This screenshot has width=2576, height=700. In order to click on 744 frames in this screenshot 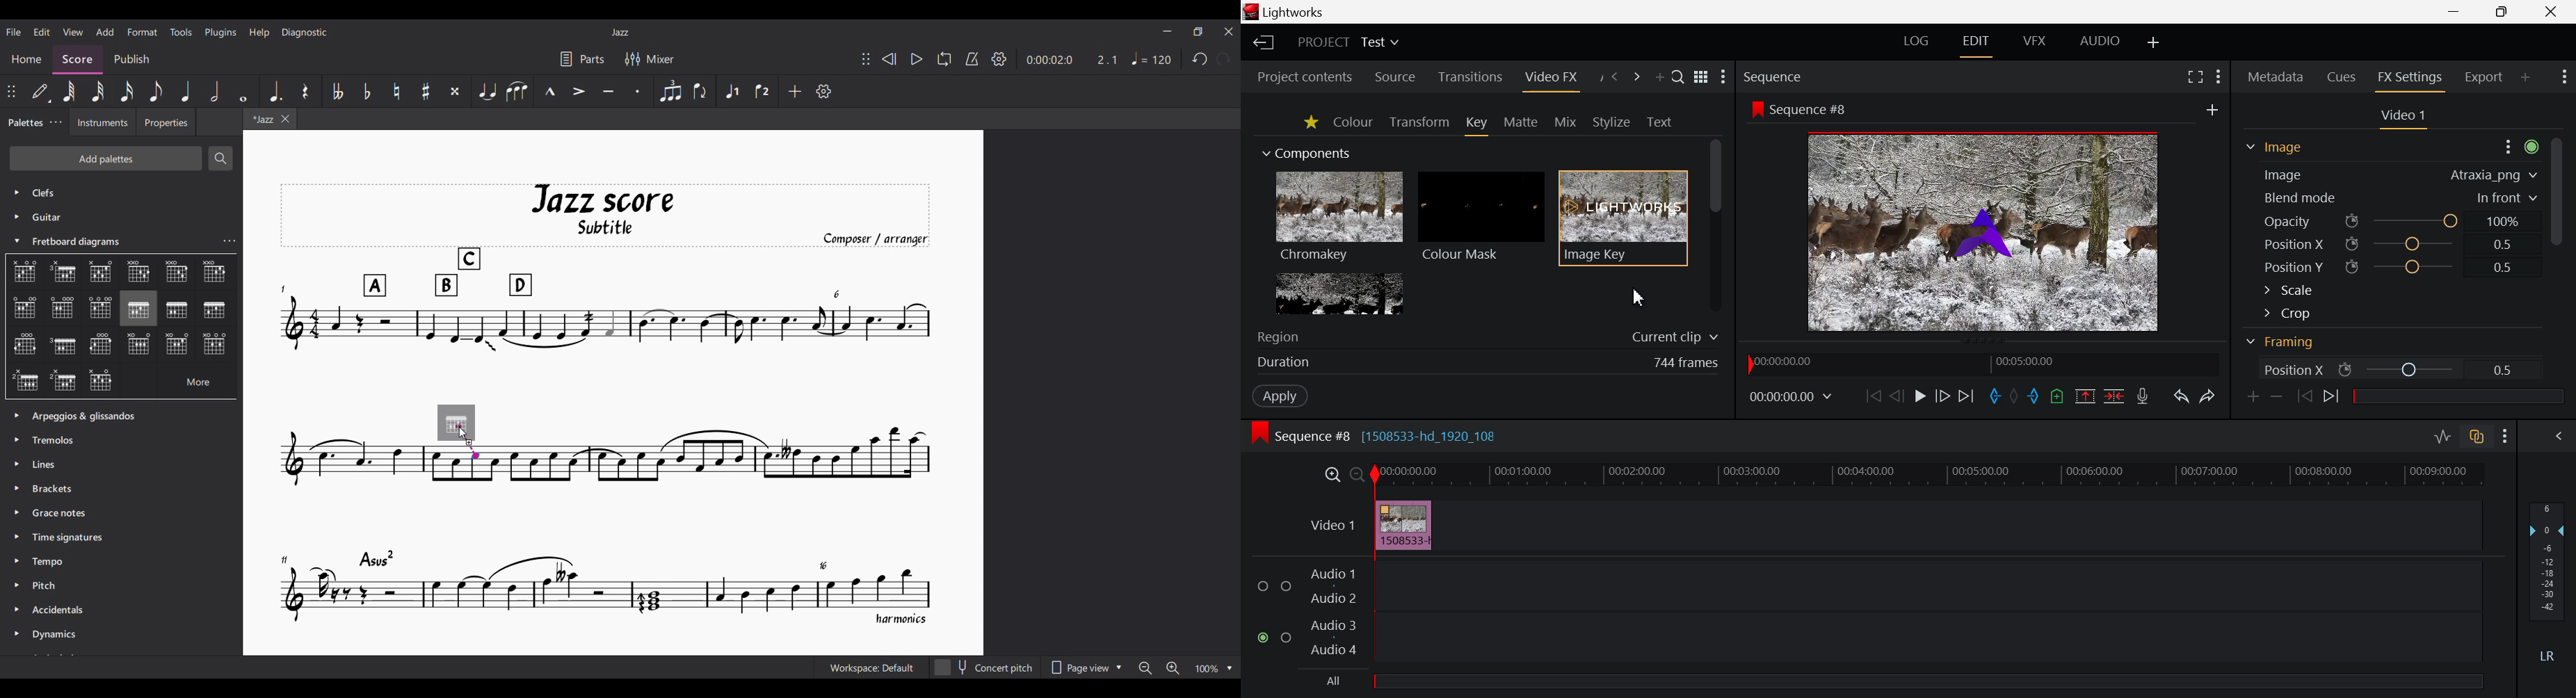, I will do `click(1687, 362)`.